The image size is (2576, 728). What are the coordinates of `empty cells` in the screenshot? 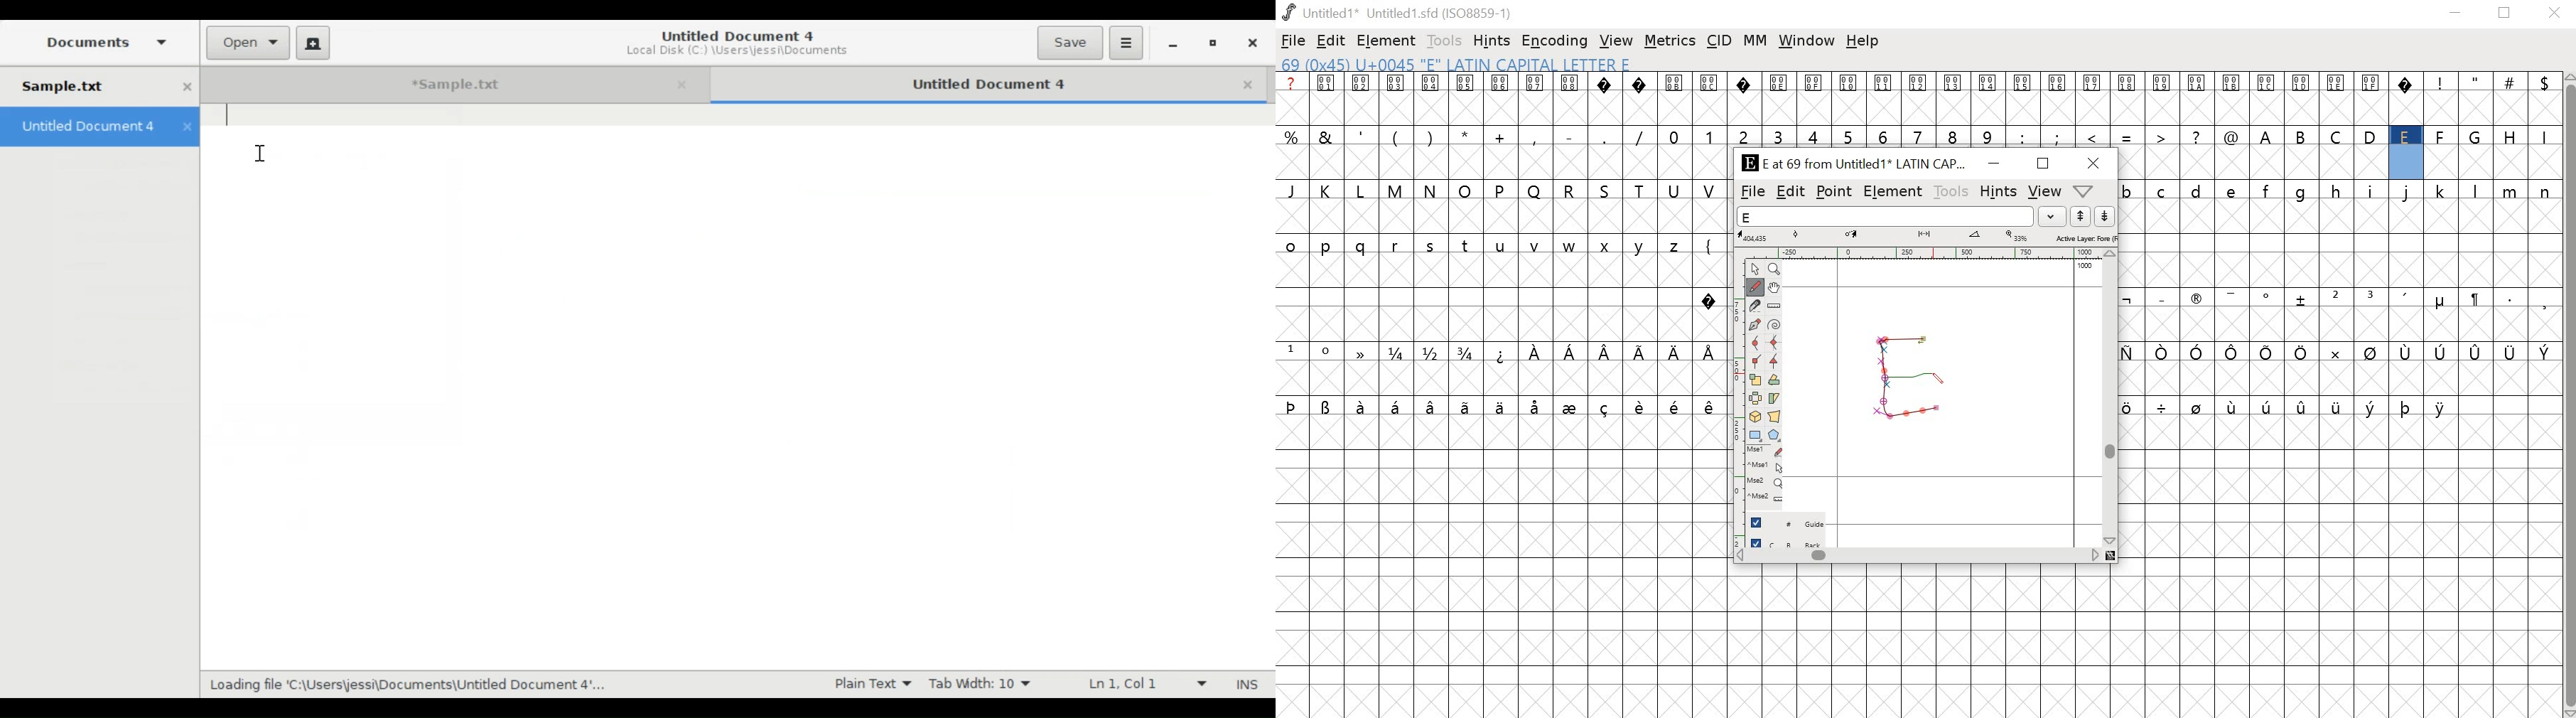 It's located at (1500, 380).